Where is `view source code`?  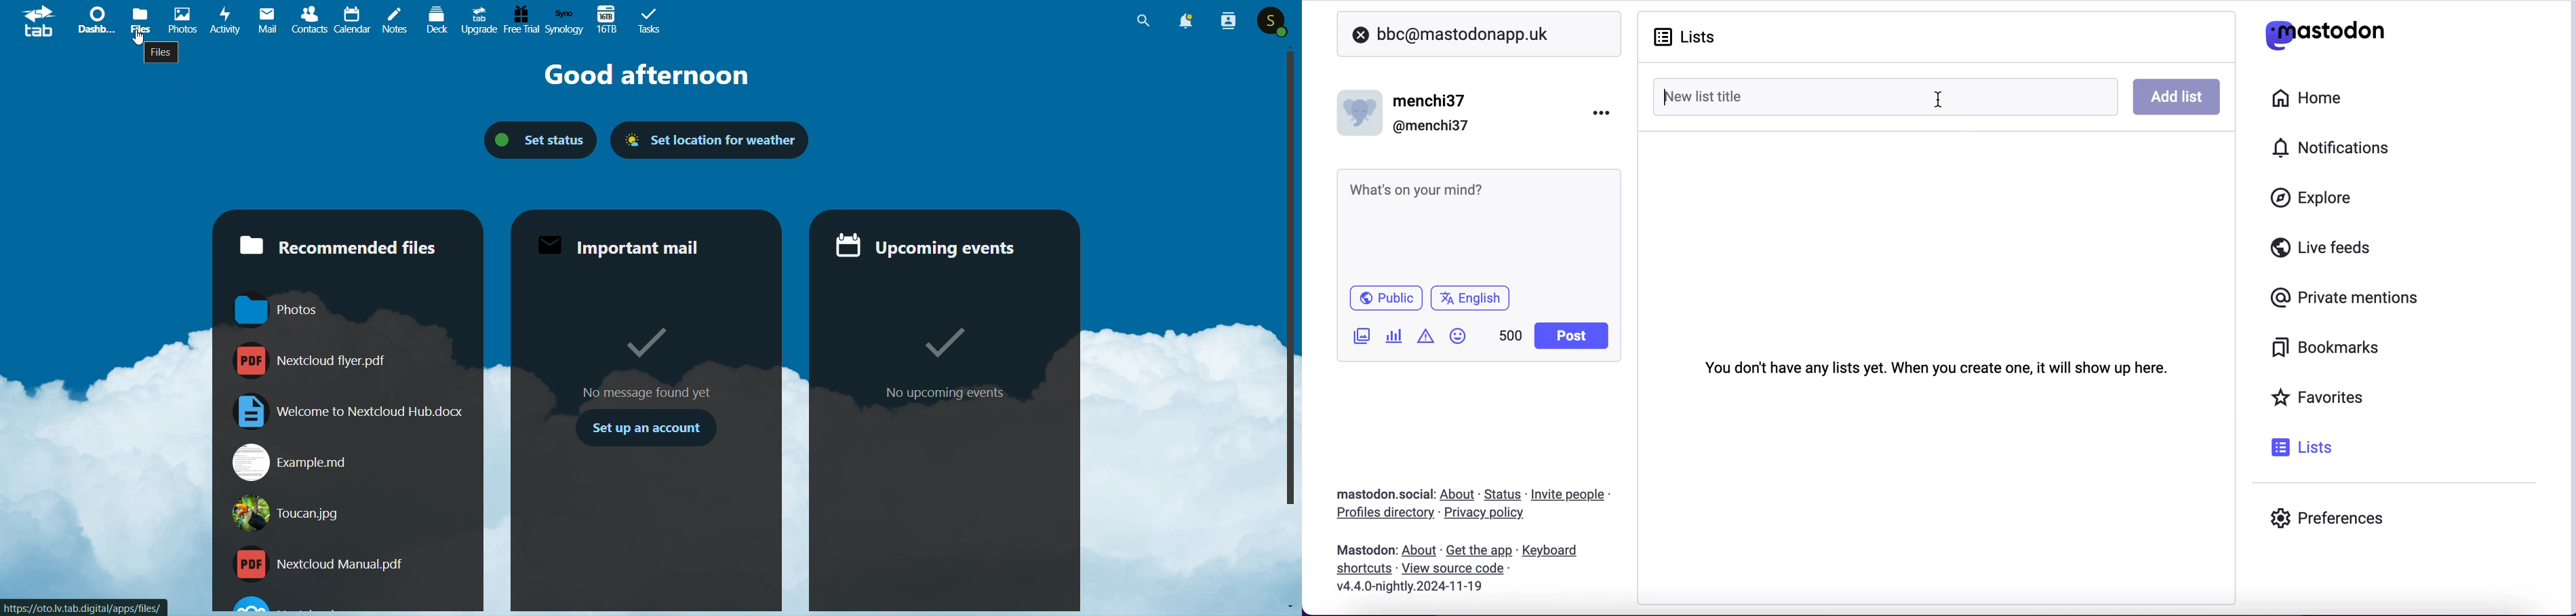 view source code is located at coordinates (1457, 569).